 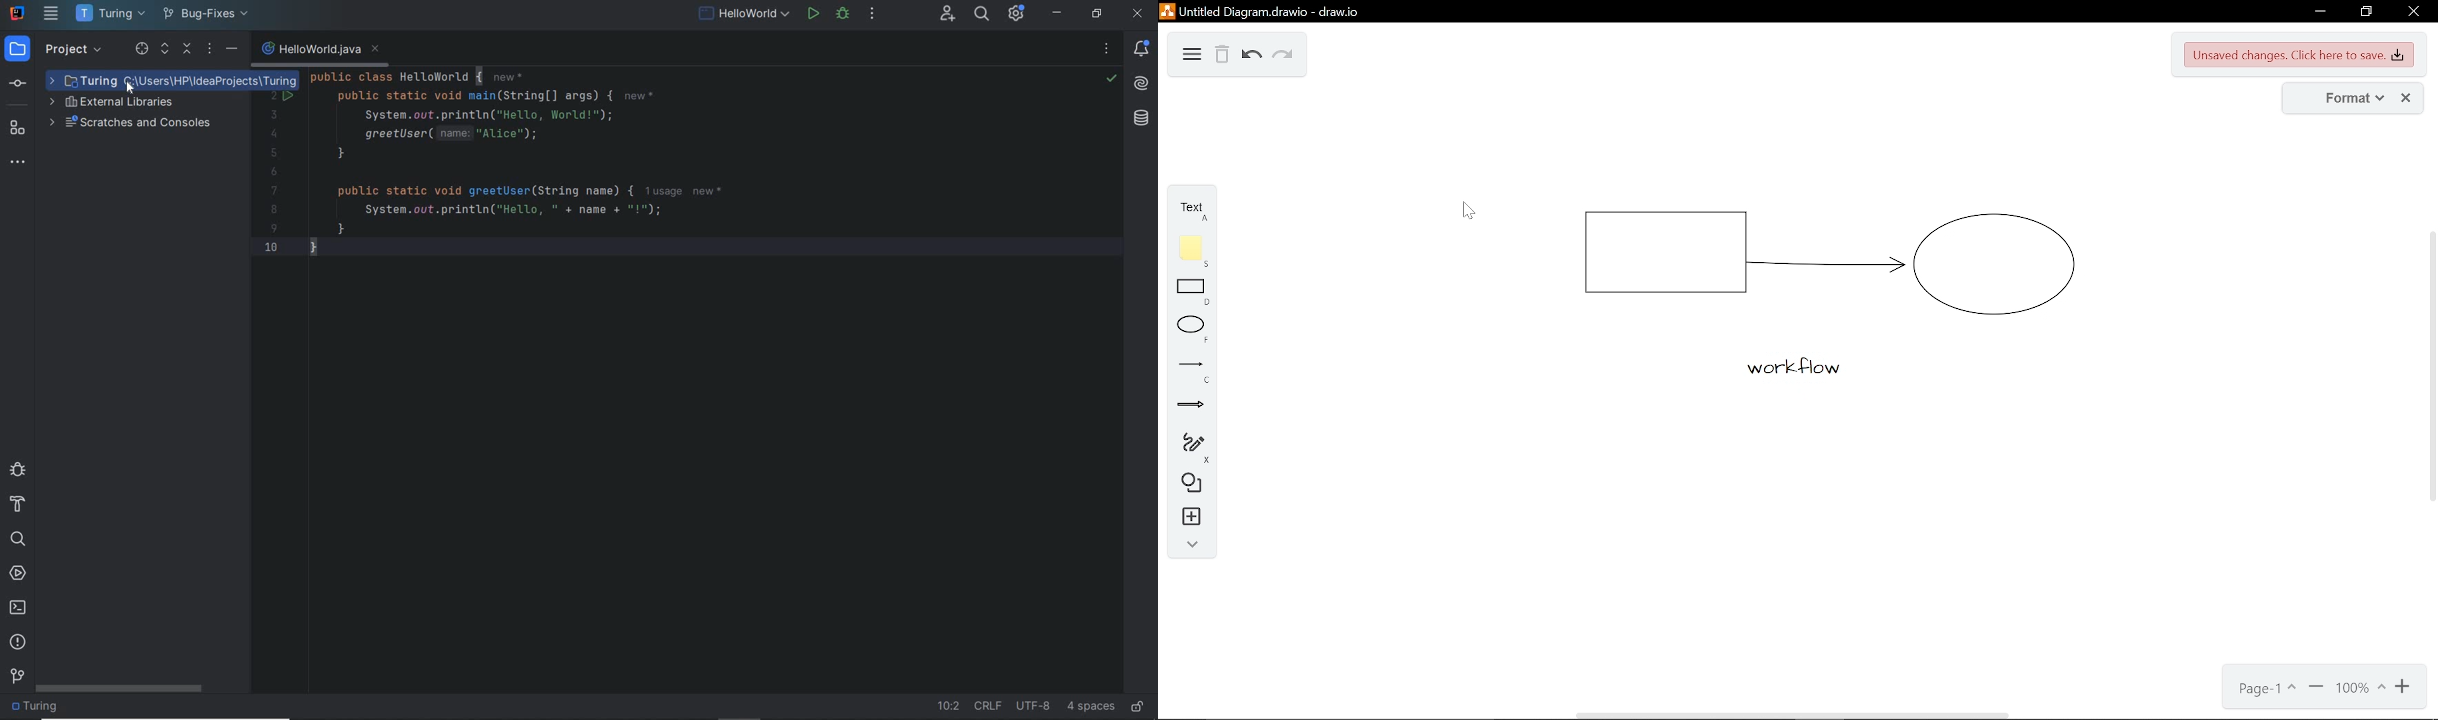 What do you see at coordinates (2369, 12) in the screenshot?
I see `restore down` at bounding box center [2369, 12].